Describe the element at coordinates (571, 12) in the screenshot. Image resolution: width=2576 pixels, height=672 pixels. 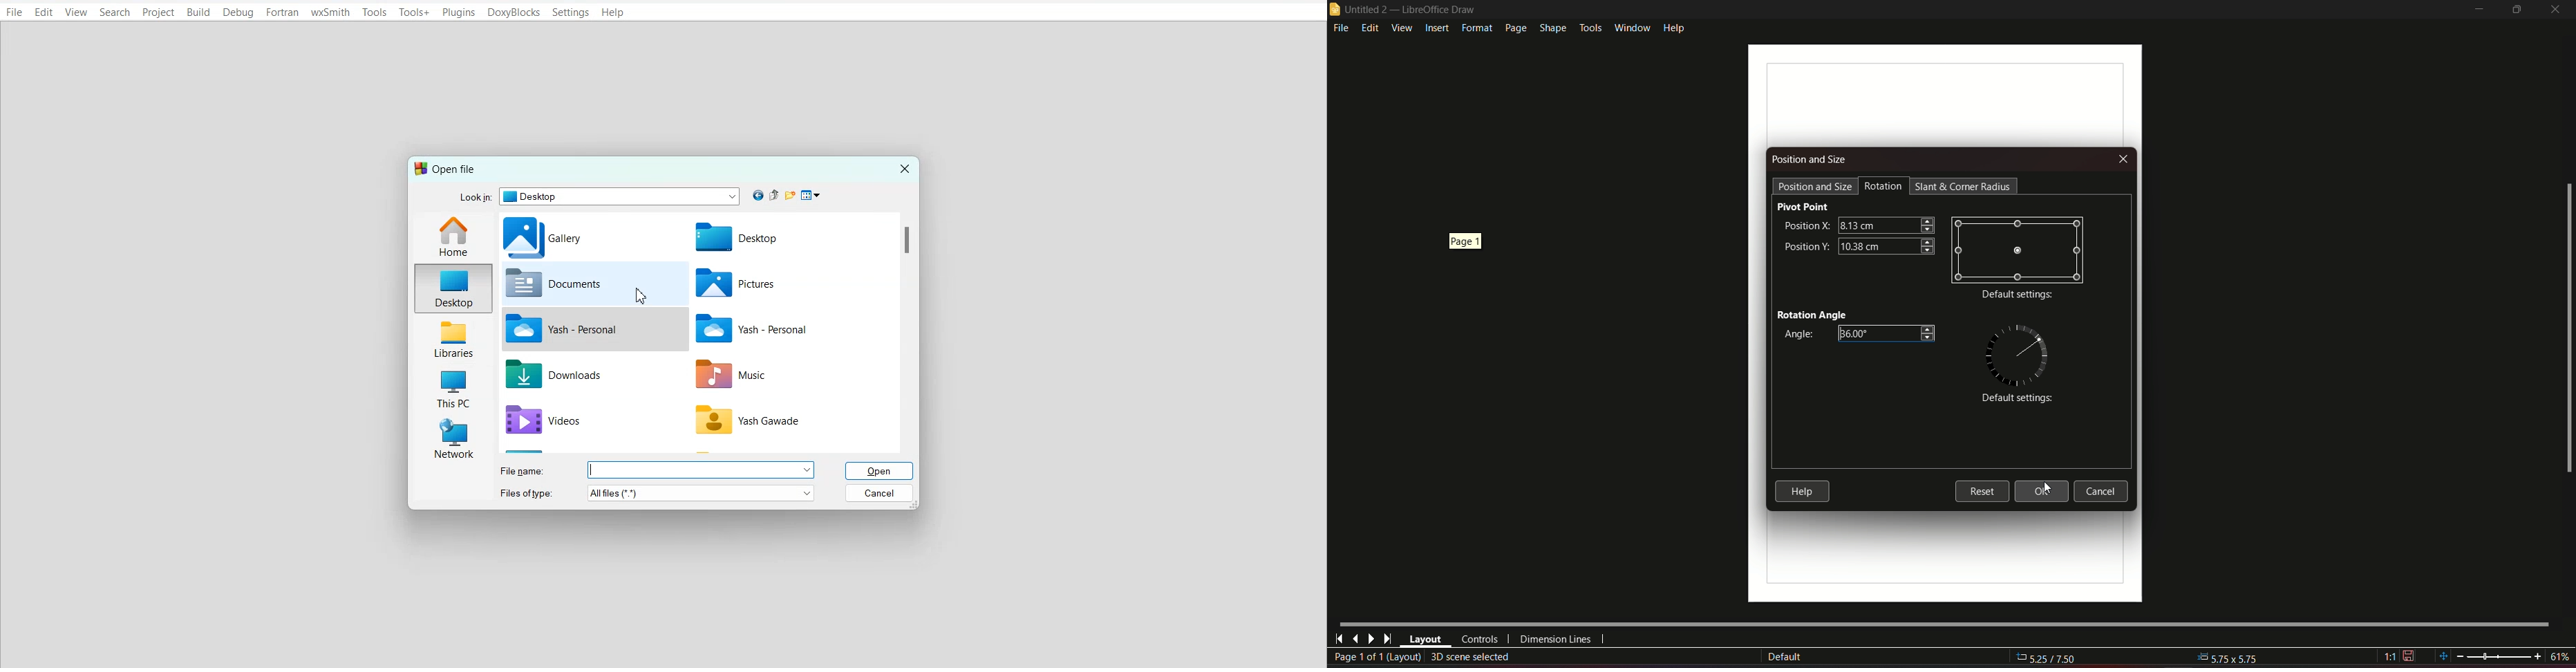
I see `Settings` at that location.